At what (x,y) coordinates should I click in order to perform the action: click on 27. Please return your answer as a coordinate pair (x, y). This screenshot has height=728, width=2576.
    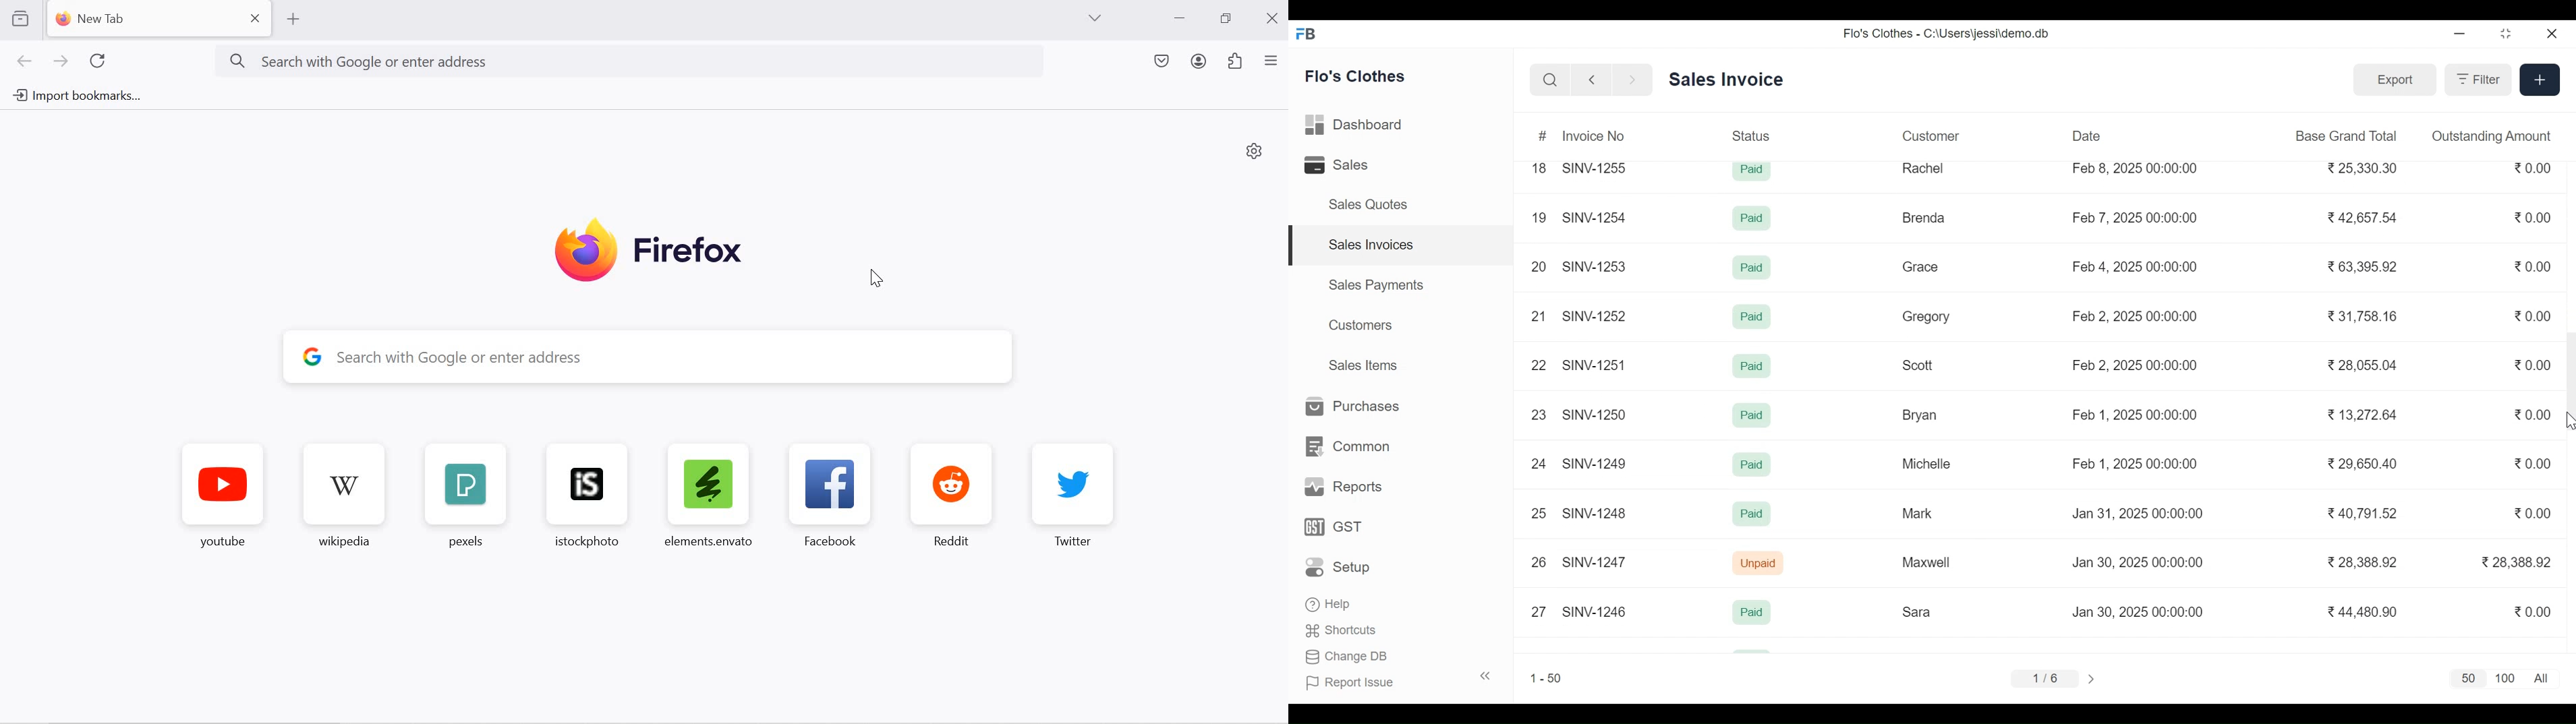
    Looking at the image, I should click on (1539, 610).